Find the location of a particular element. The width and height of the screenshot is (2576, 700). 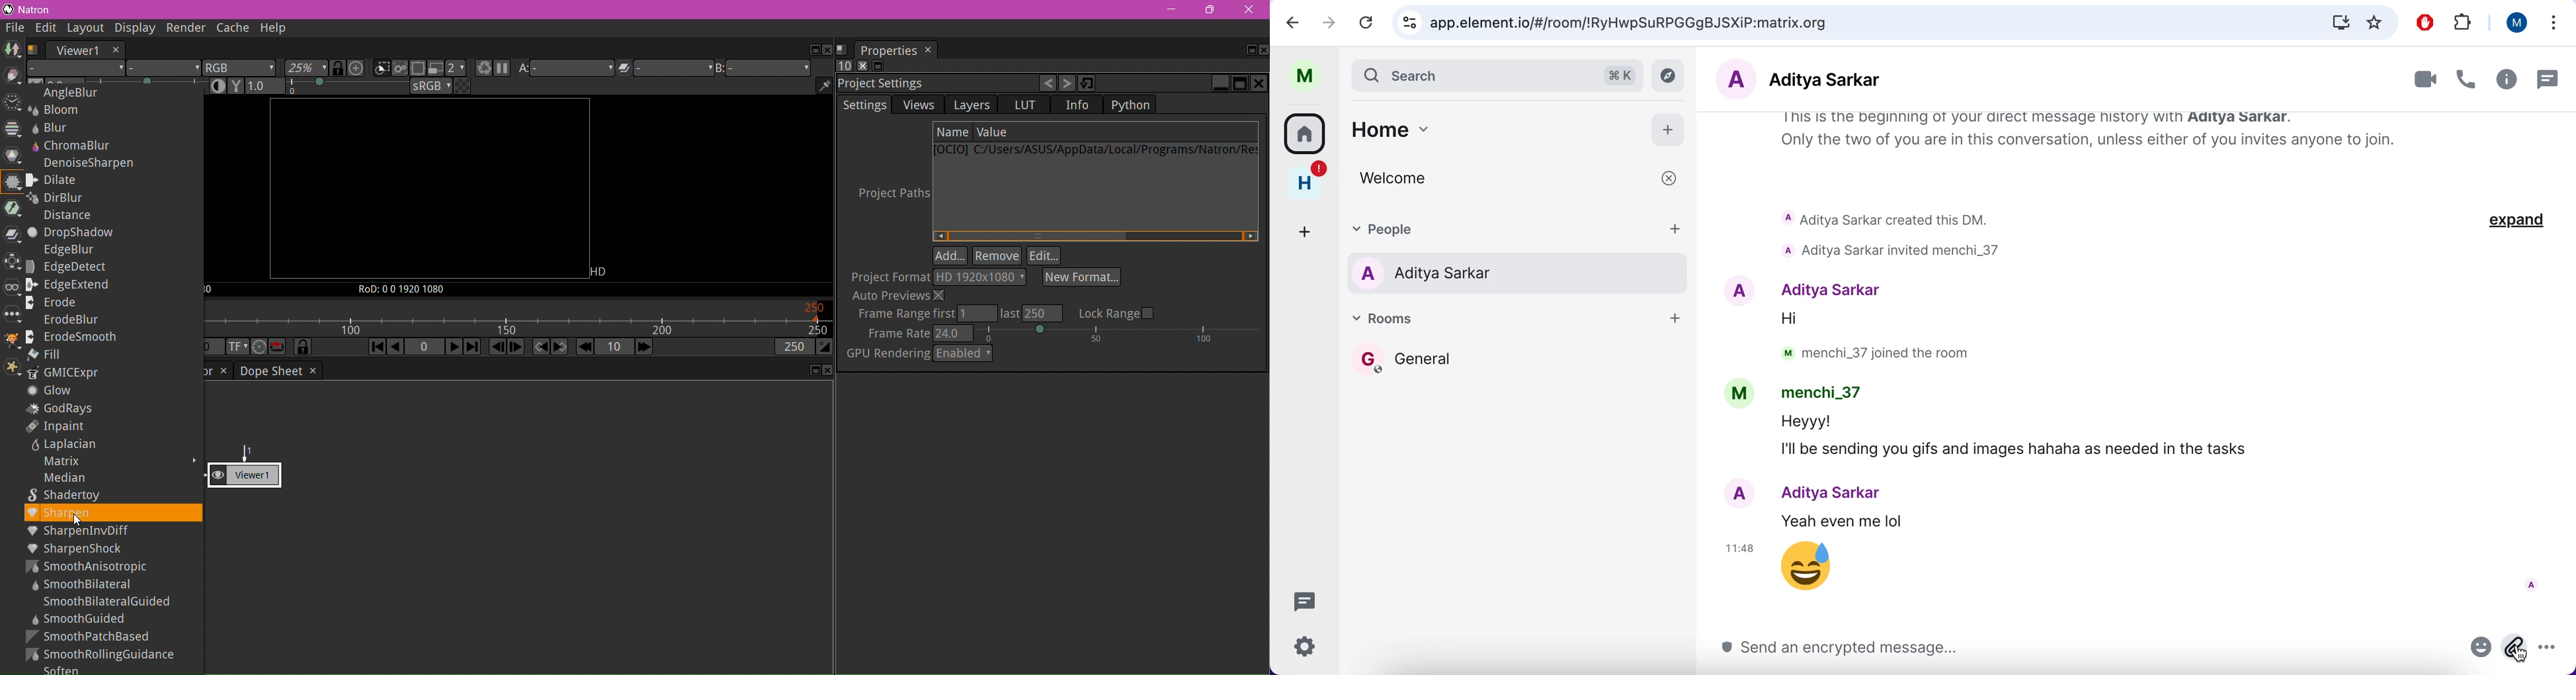

Info is located at coordinates (1079, 105).